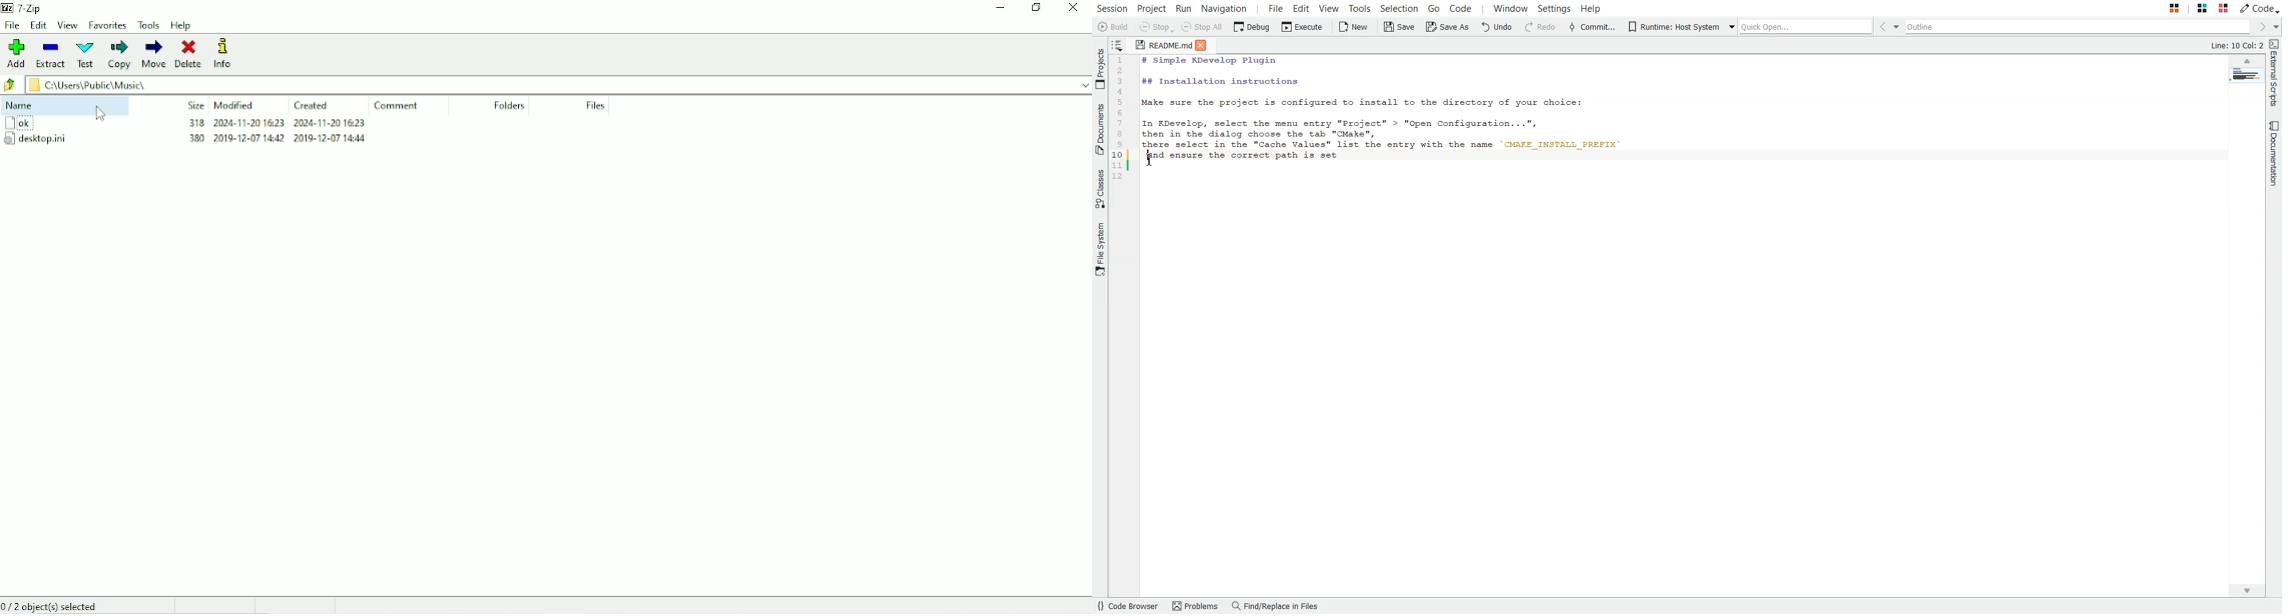 The width and height of the screenshot is (2296, 616). Describe the element at coordinates (24, 8) in the screenshot. I see `7 - Zip` at that location.